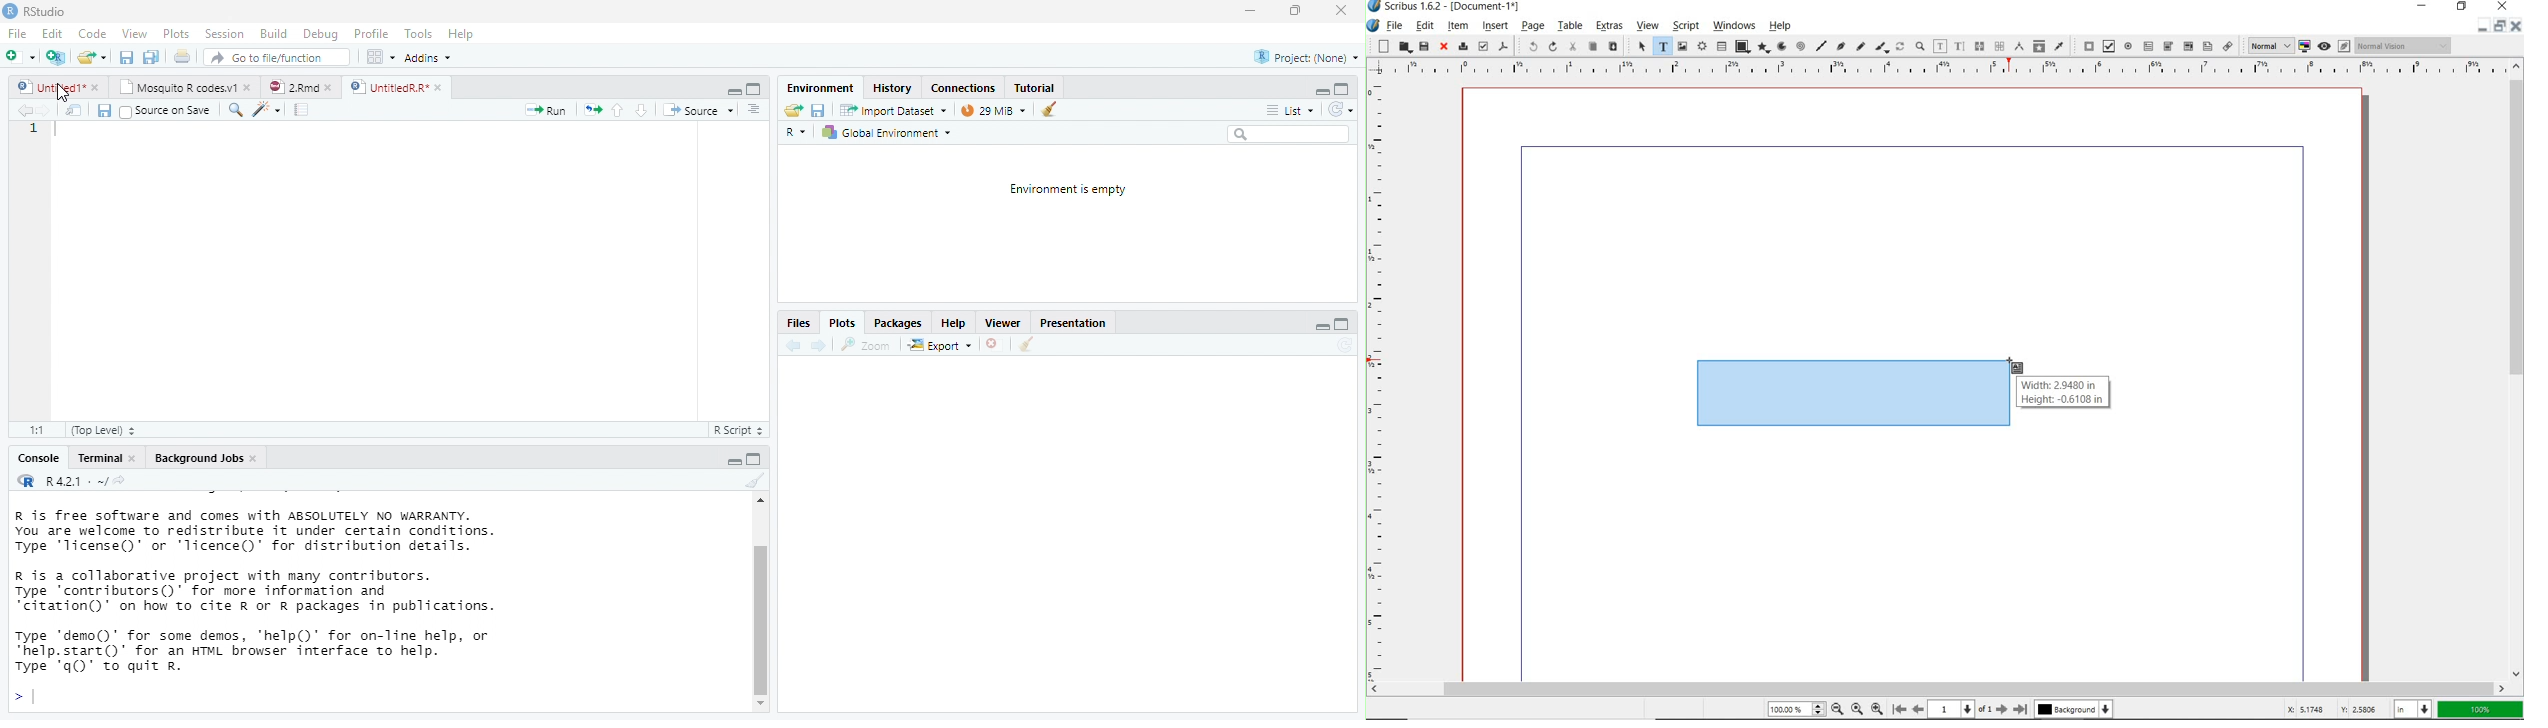 The image size is (2548, 728). Describe the element at coordinates (103, 111) in the screenshot. I see `save` at that location.